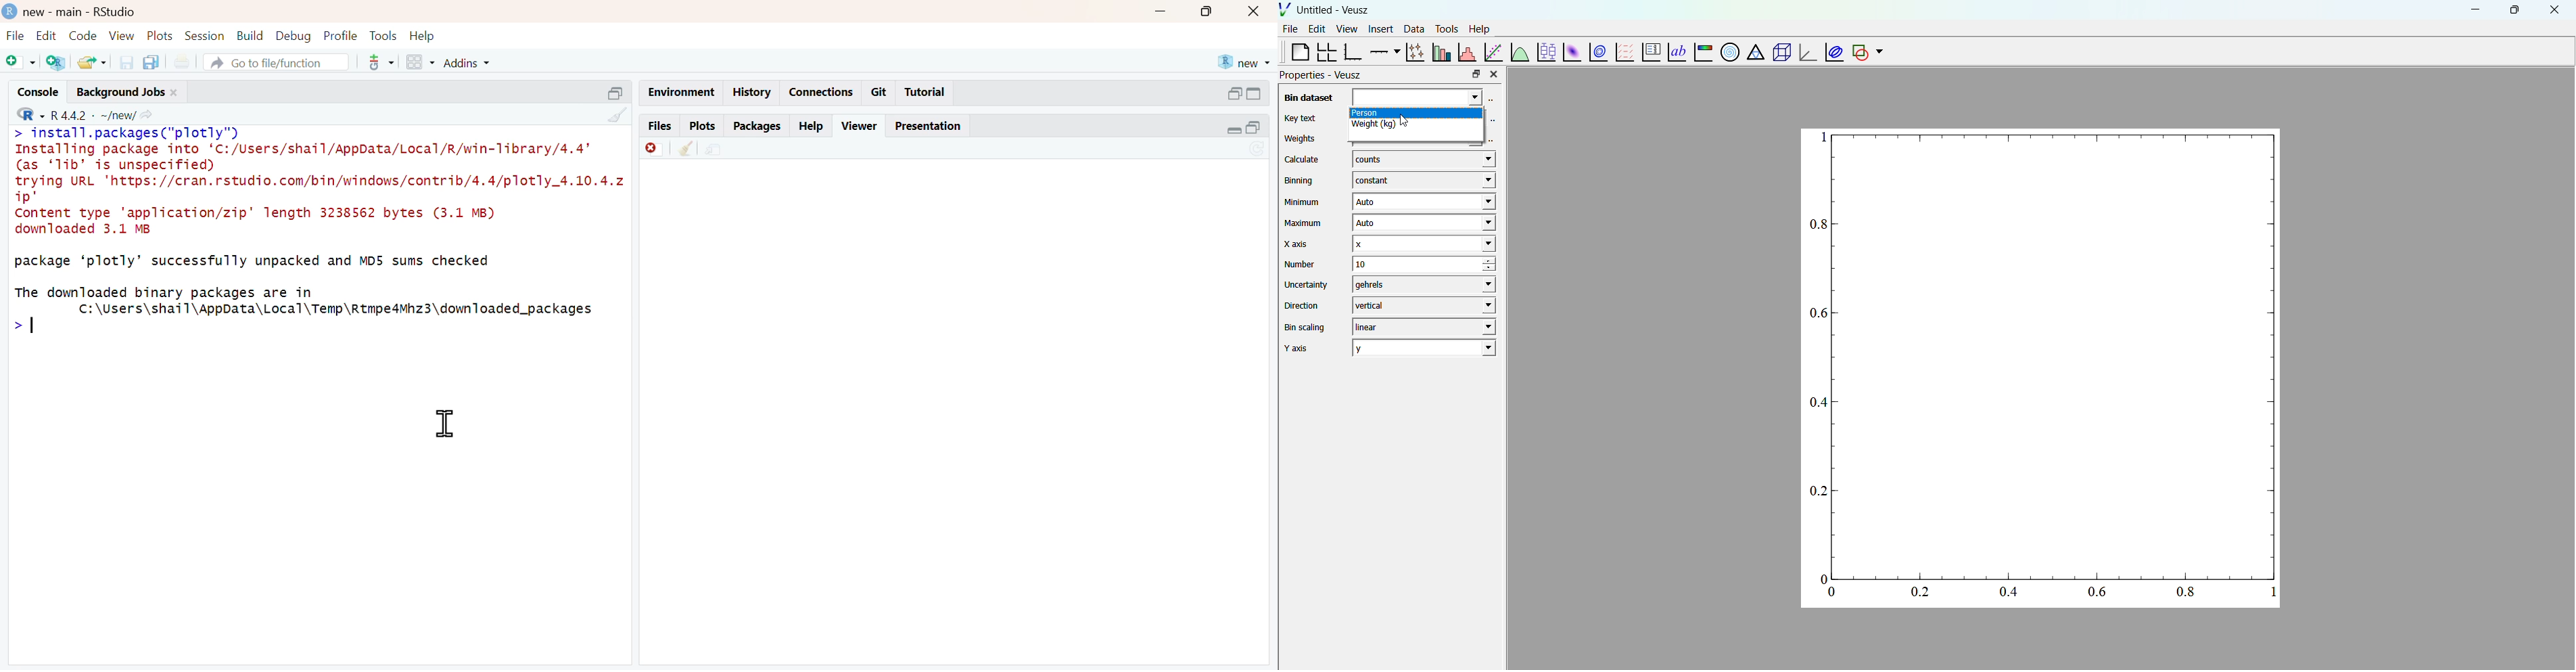 Image resolution: width=2576 pixels, height=672 pixels. What do you see at coordinates (13, 328) in the screenshot?
I see `prompt cursor` at bounding box center [13, 328].